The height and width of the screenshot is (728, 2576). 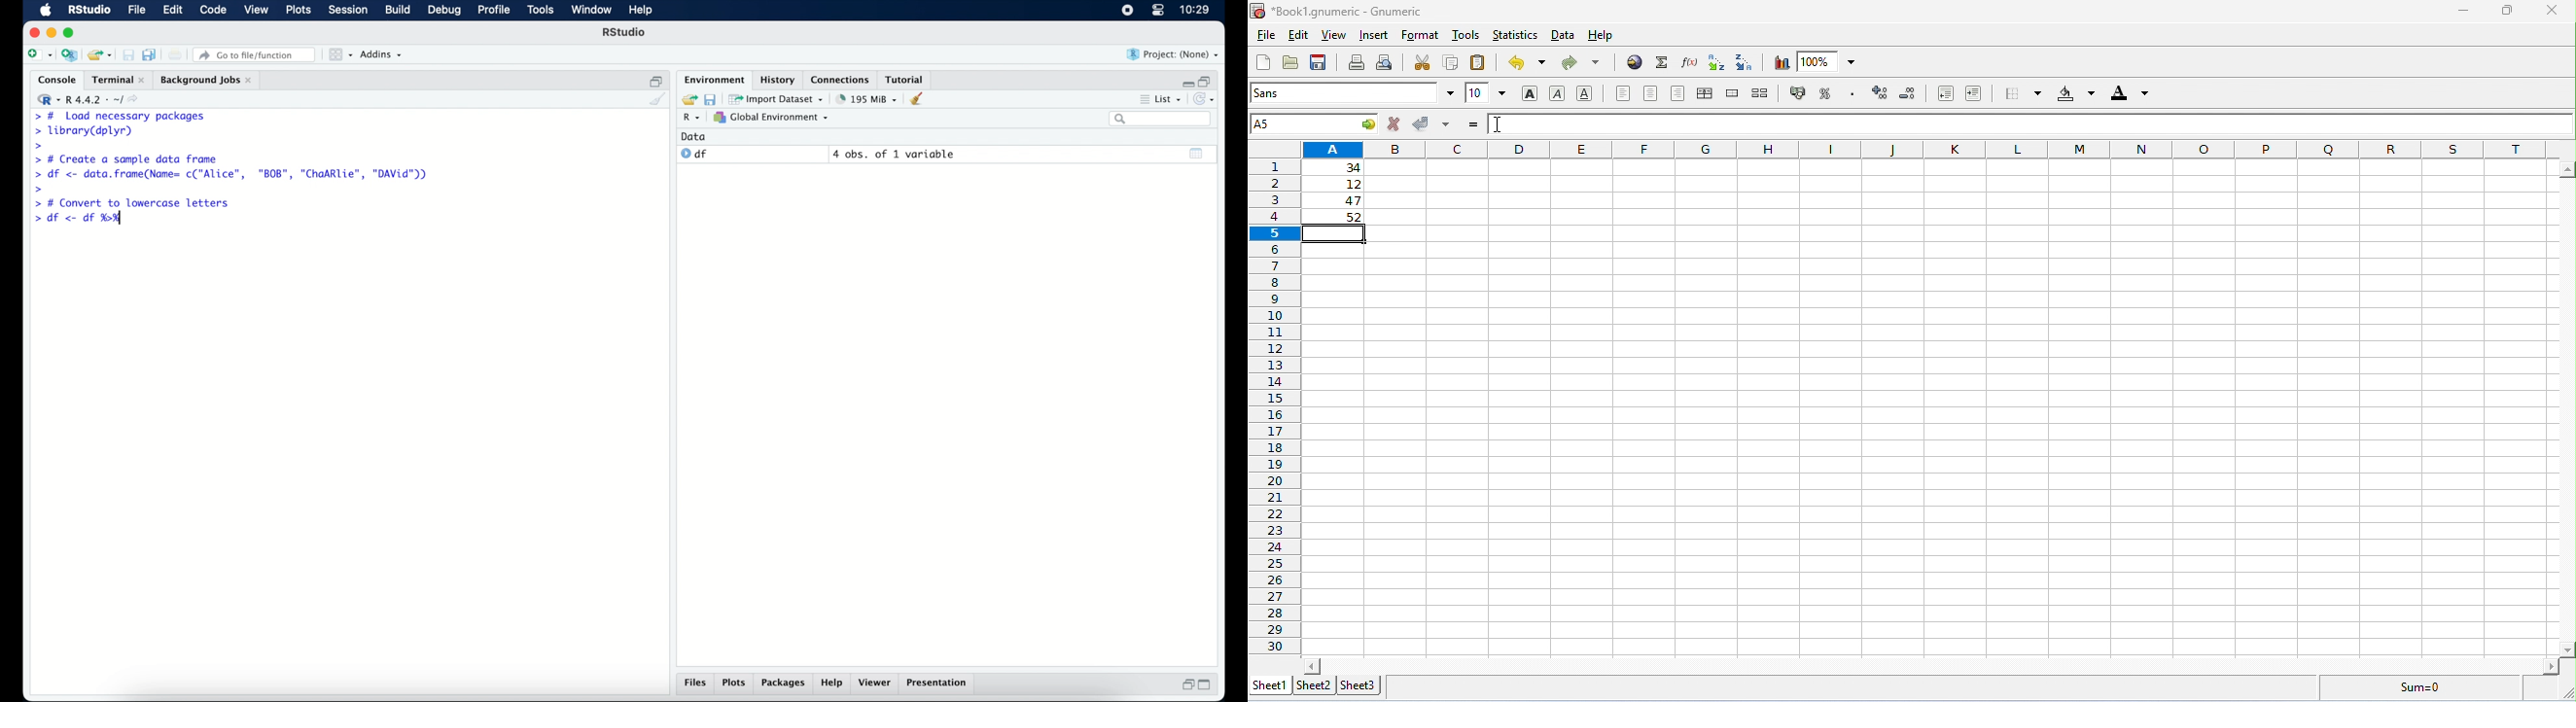 What do you see at coordinates (70, 56) in the screenshot?
I see `create new project` at bounding box center [70, 56].